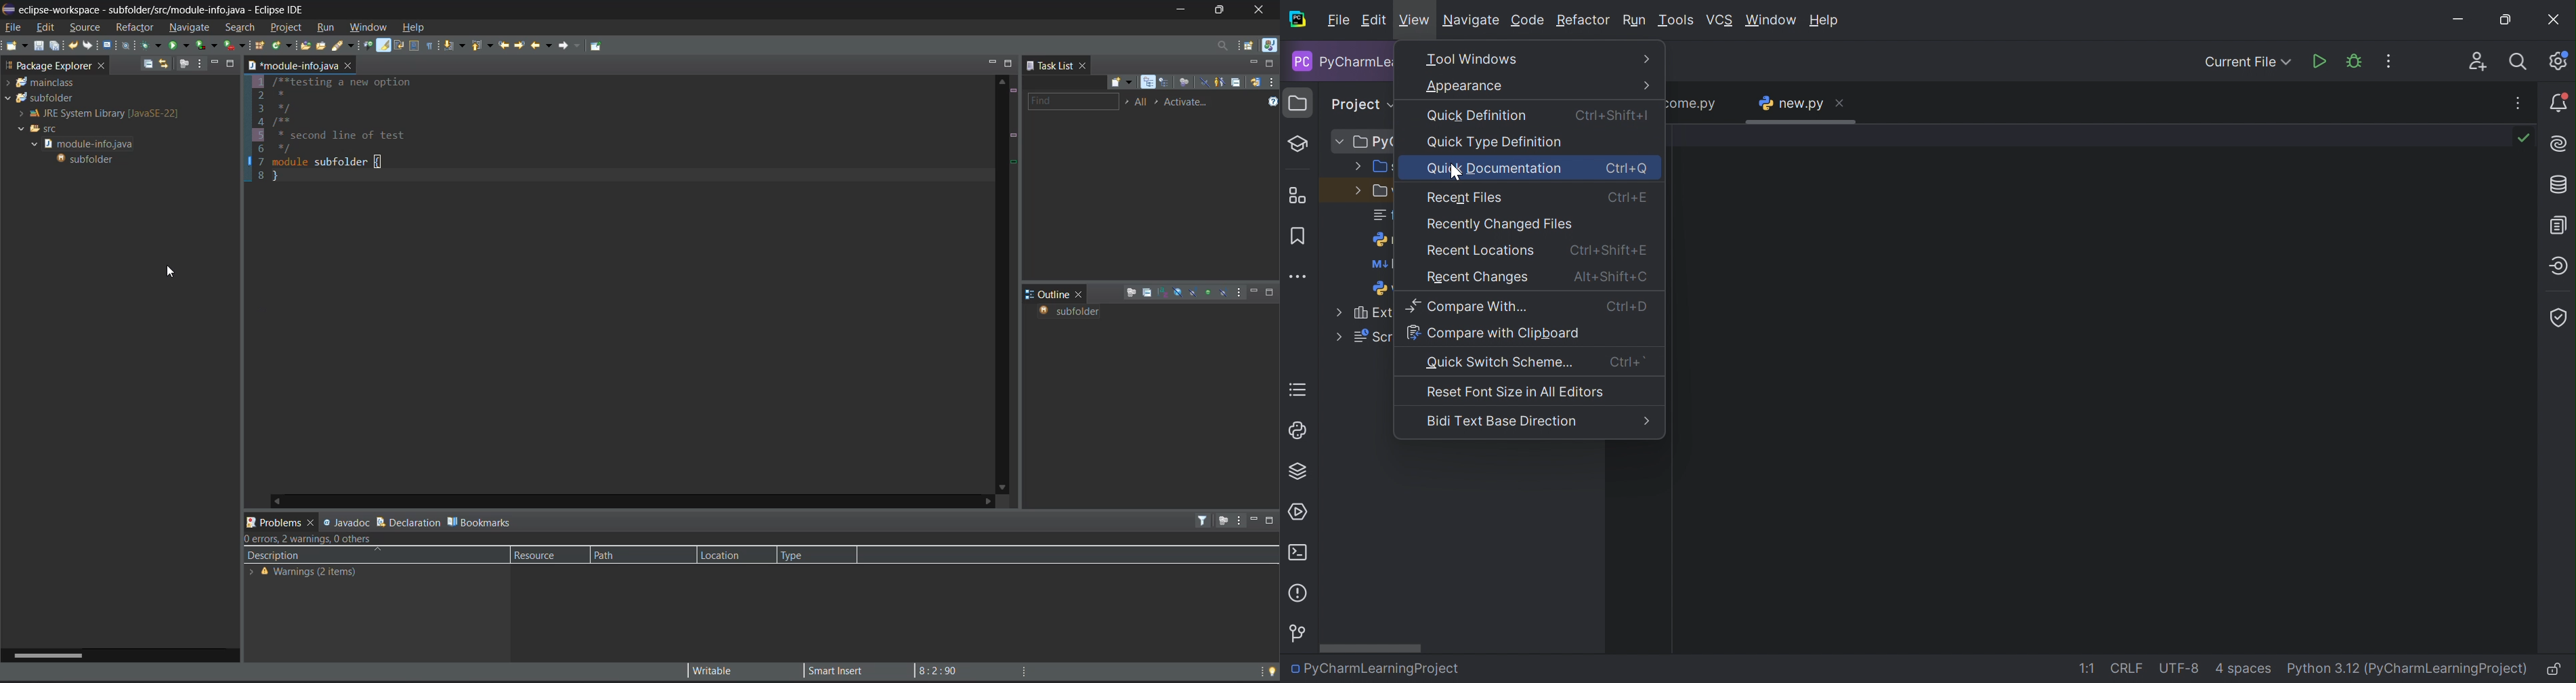 This screenshot has height=700, width=2576. I want to click on work space, so click(2094, 386).